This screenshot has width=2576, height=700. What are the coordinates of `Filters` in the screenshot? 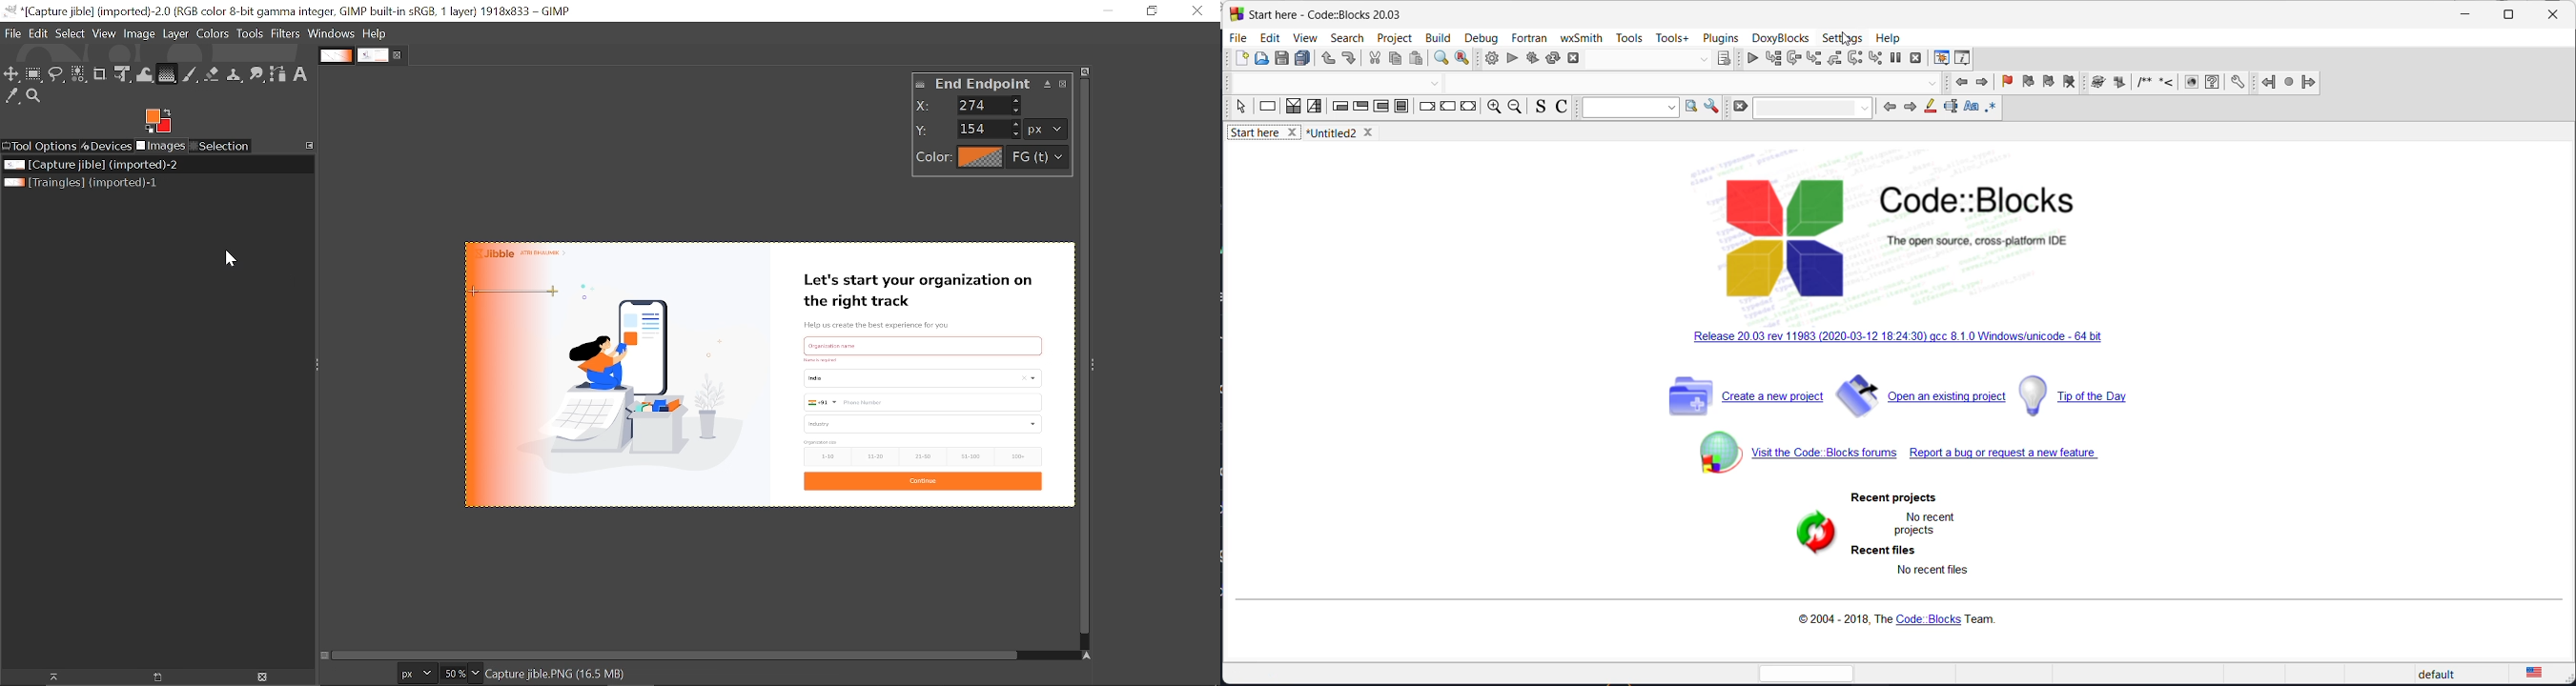 It's located at (288, 33).